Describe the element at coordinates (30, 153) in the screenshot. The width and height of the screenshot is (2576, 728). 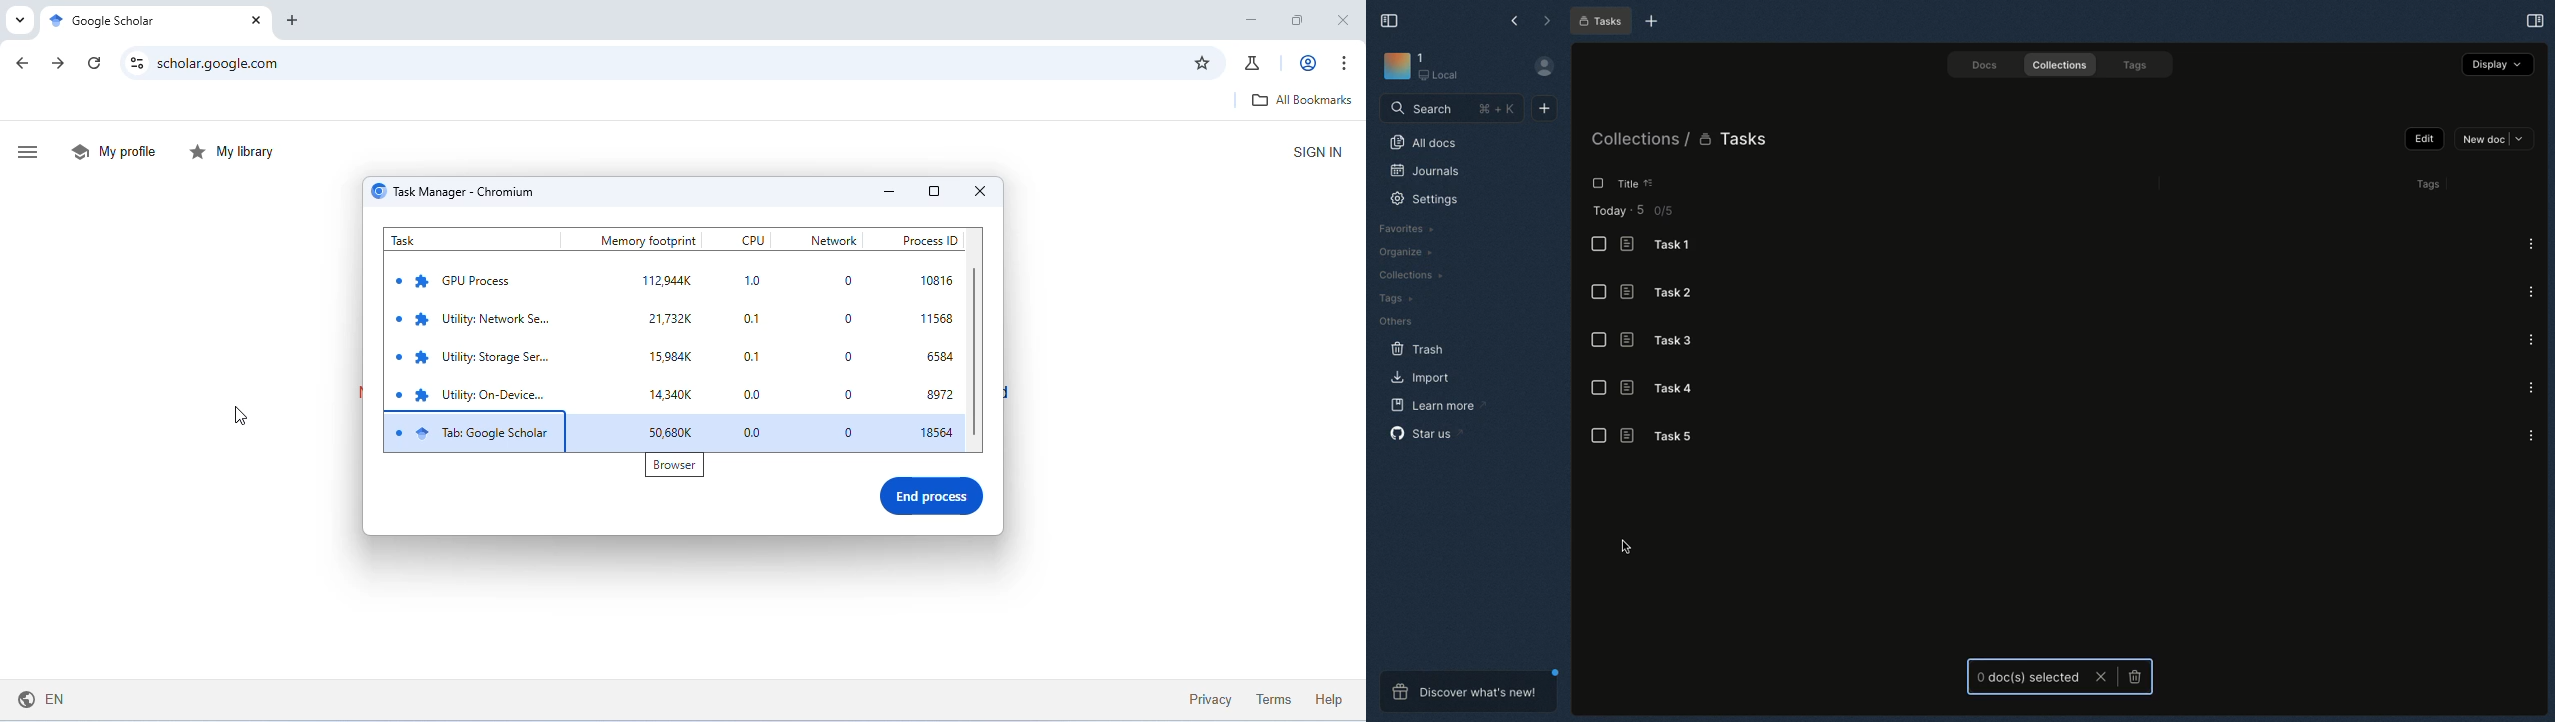
I see `show side bar` at that location.